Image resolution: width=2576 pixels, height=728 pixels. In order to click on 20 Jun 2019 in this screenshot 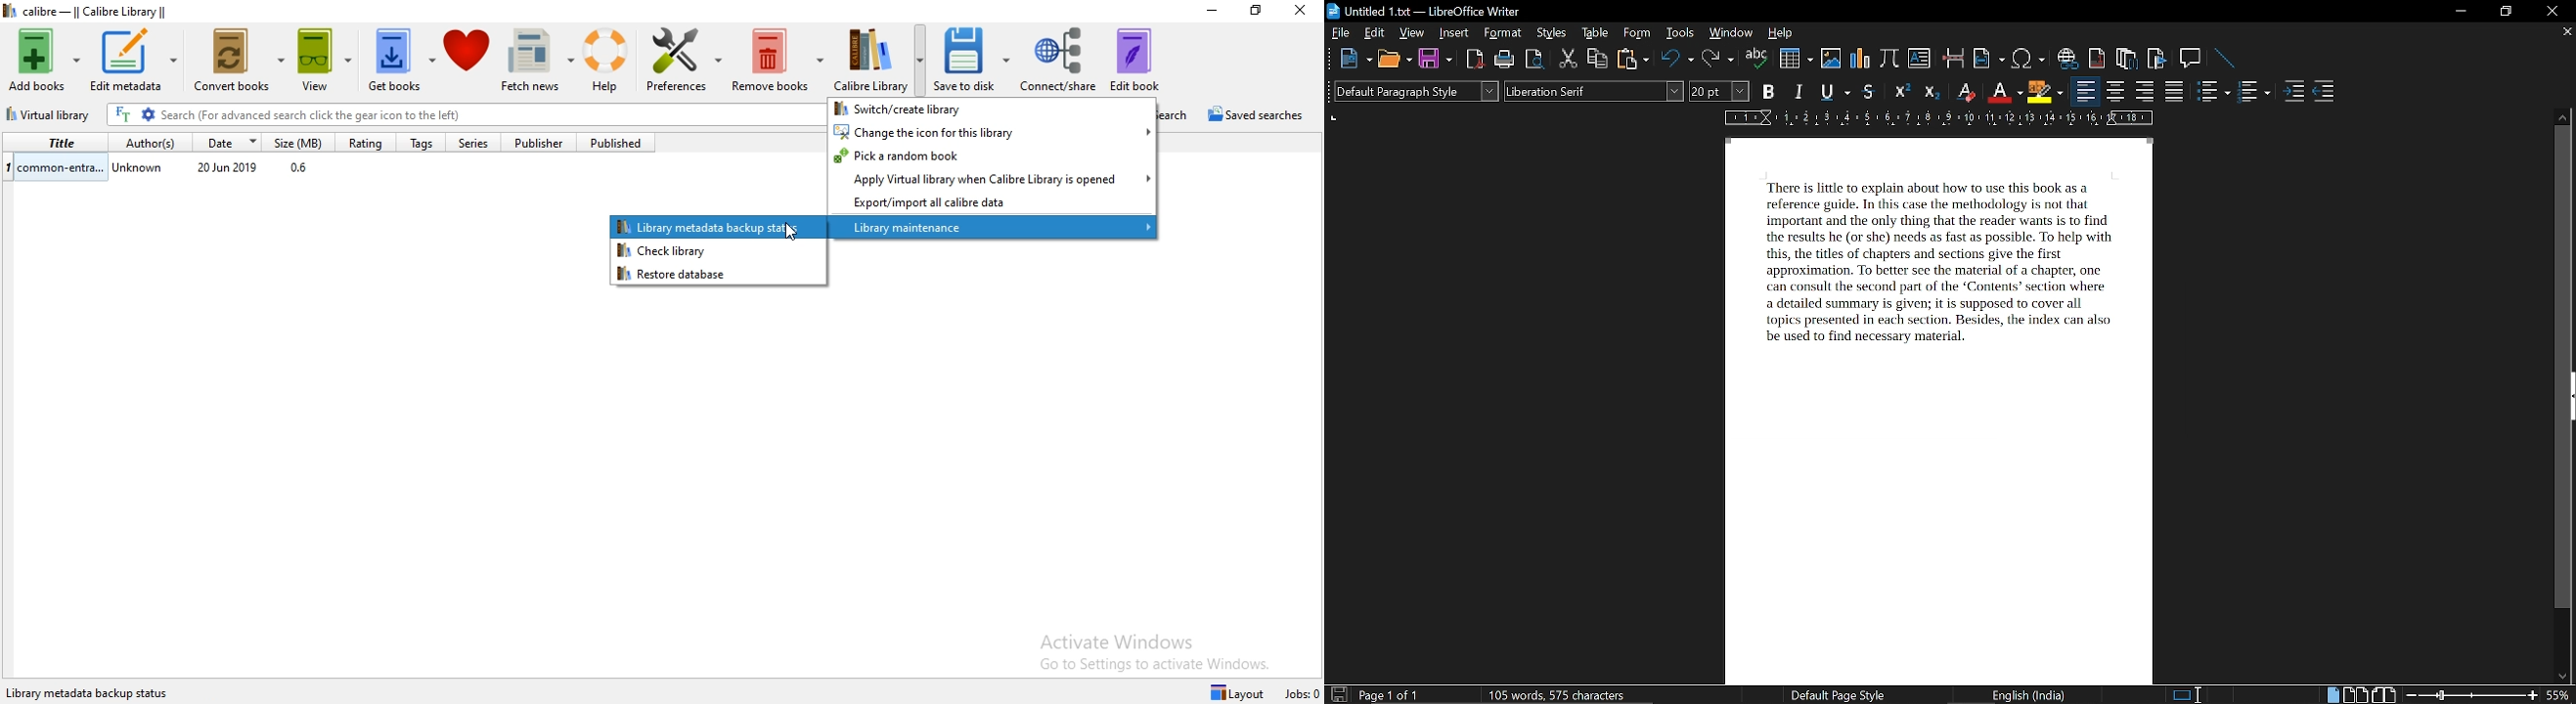, I will do `click(229, 169)`.